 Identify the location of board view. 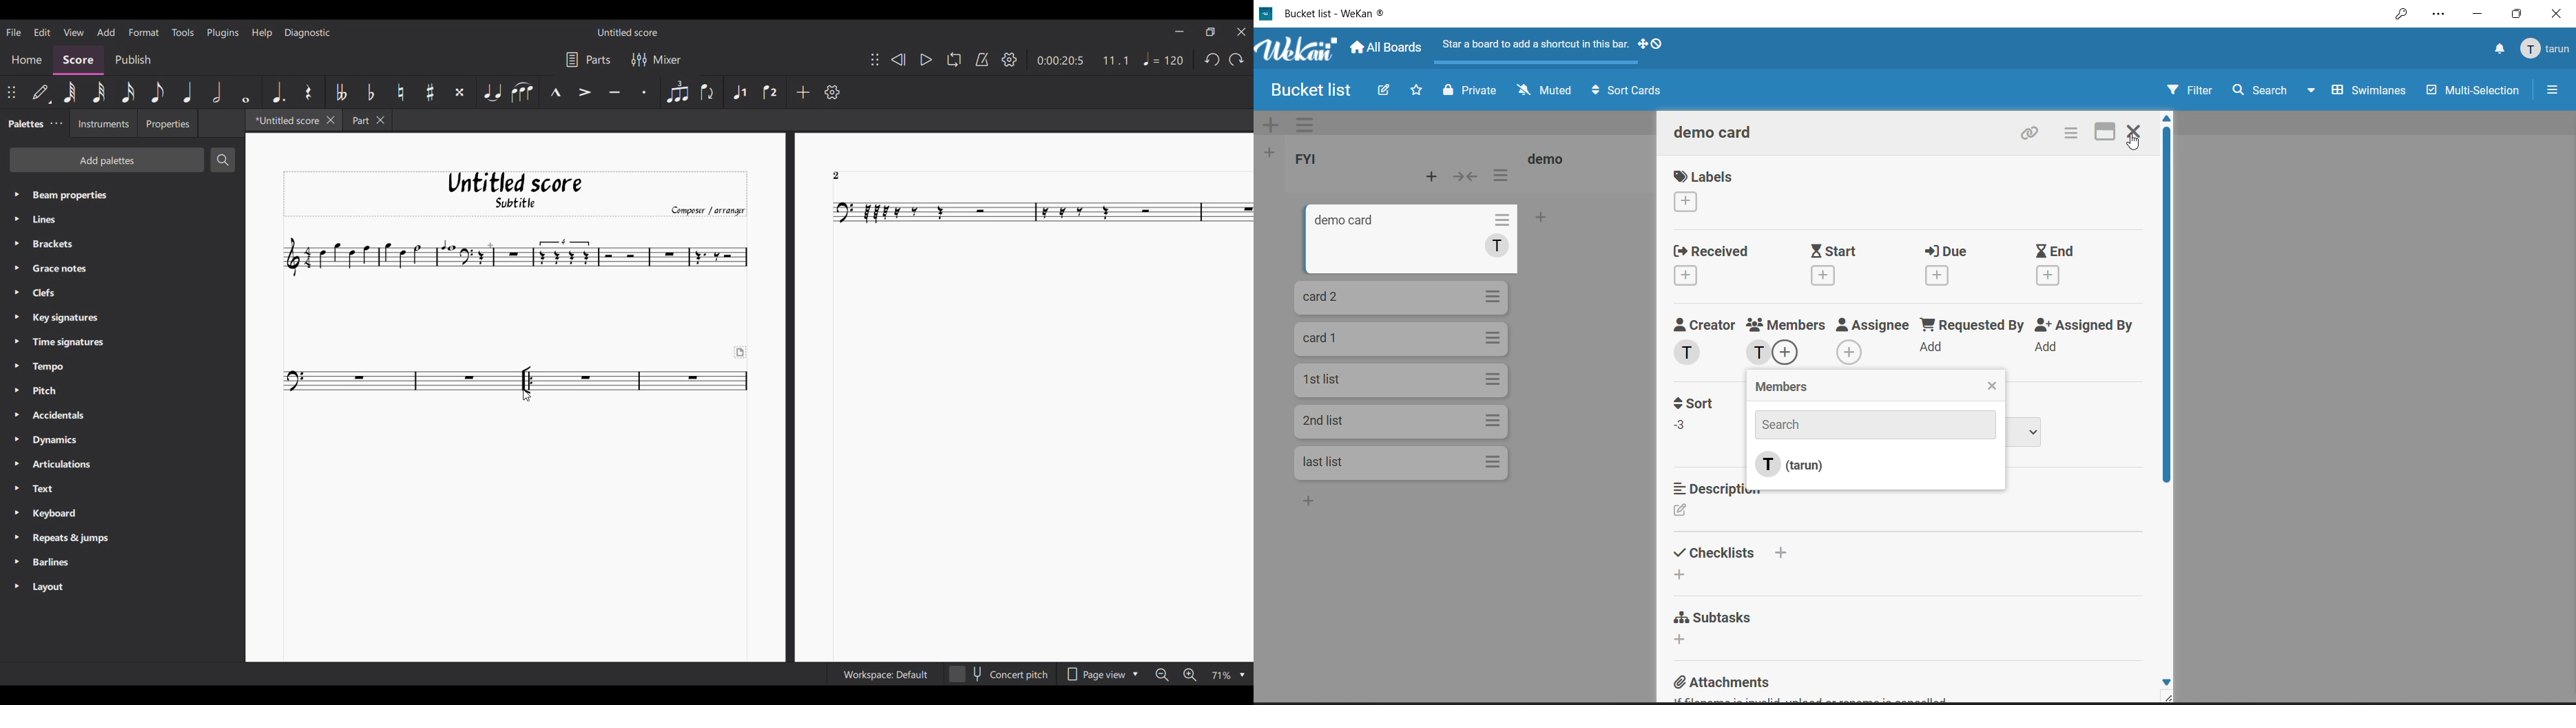
(2357, 92).